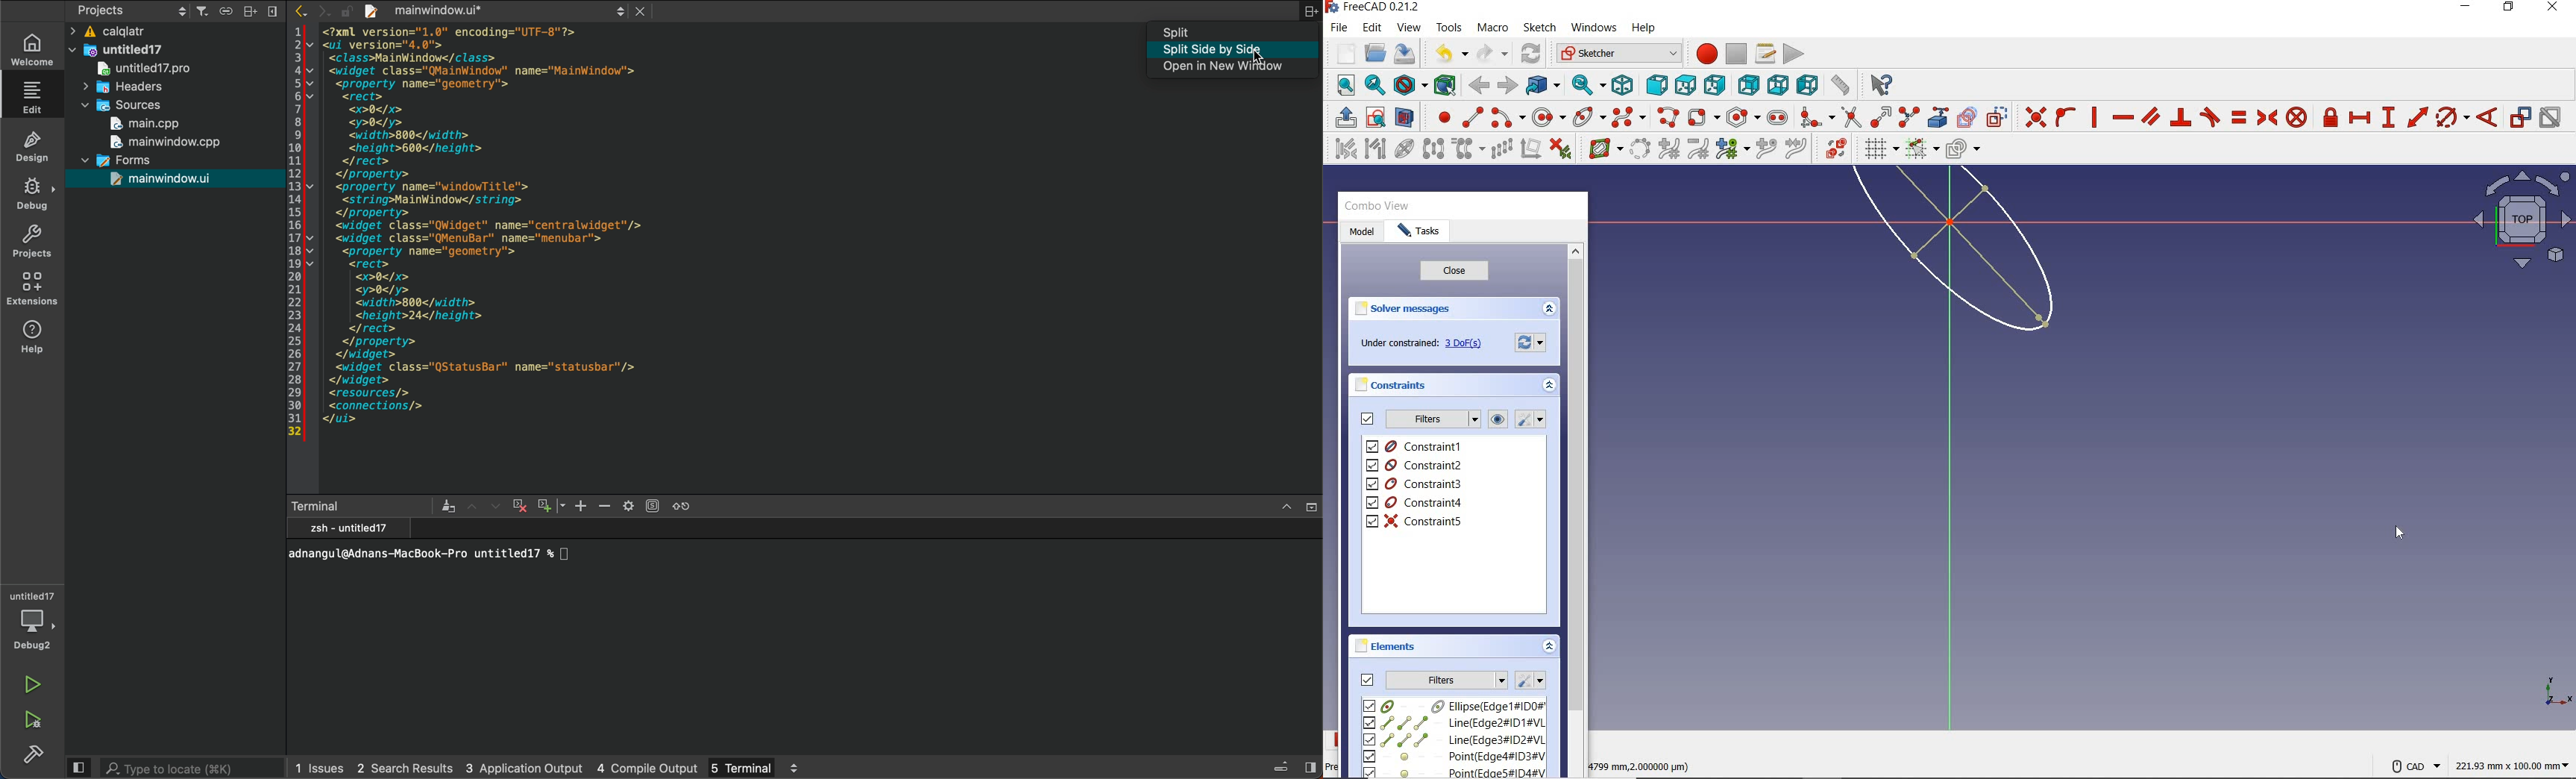 Image resolution: width=2576 pixels, height=784 pixels. I want to click on decrease B-Spline degree, so click(1697, 148).